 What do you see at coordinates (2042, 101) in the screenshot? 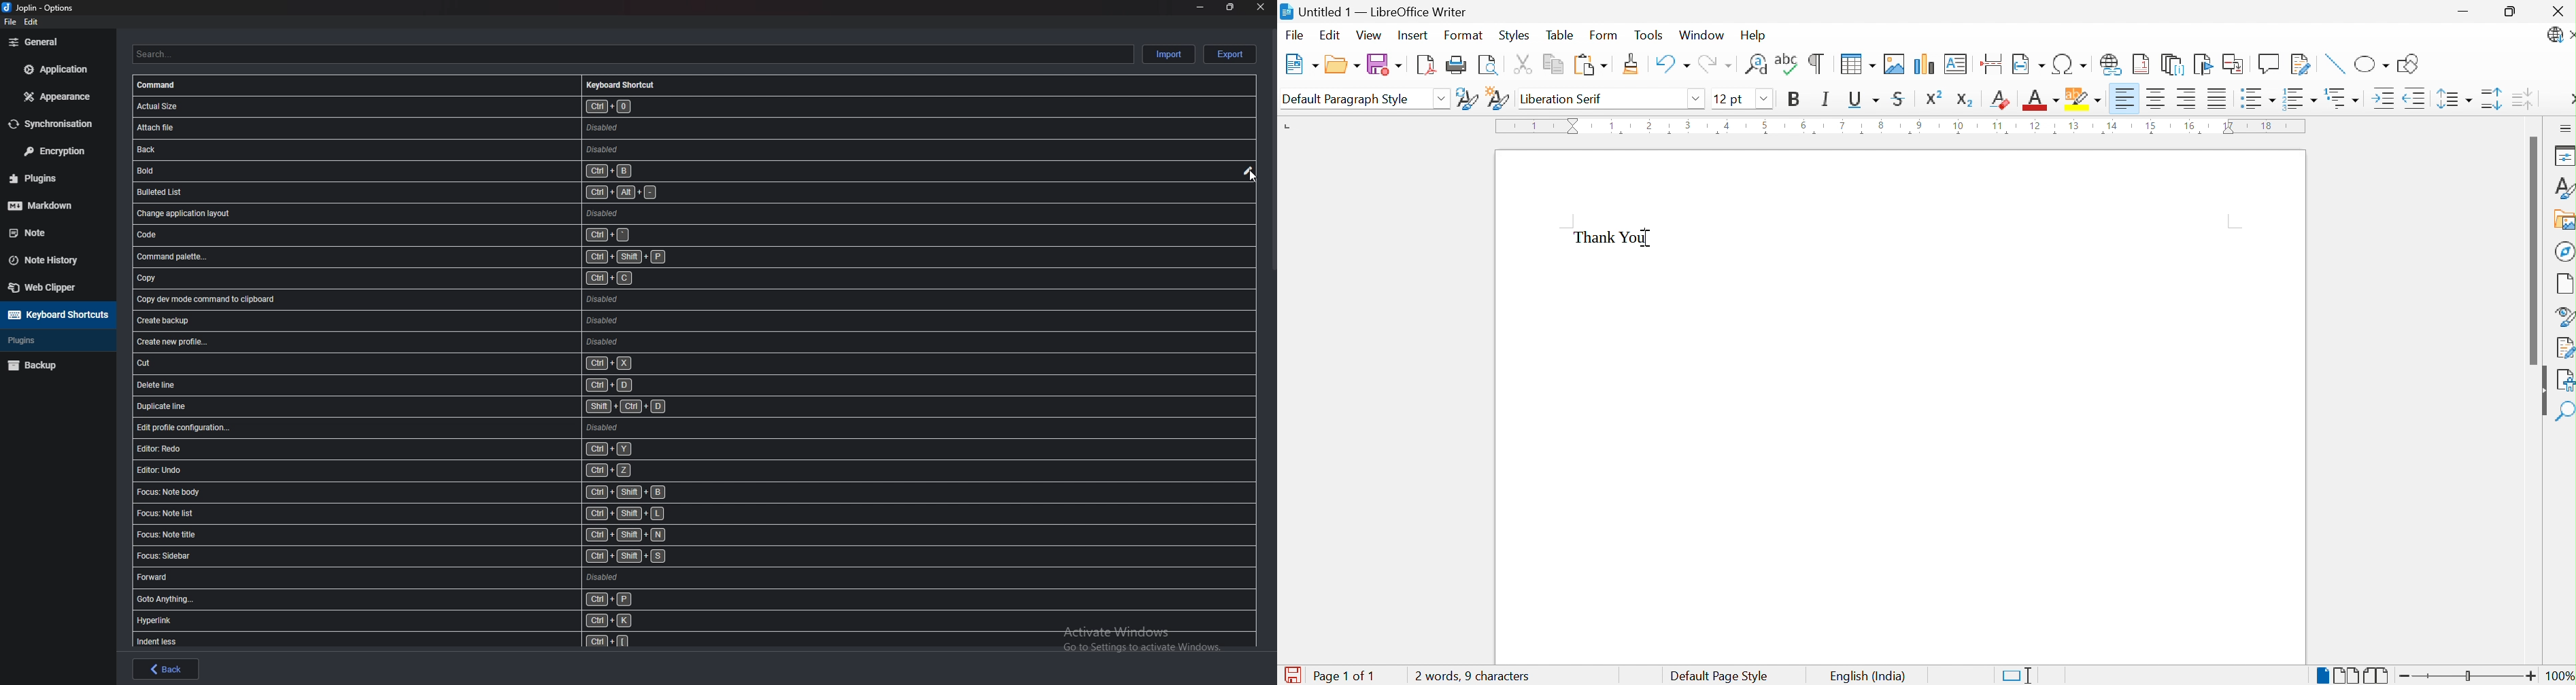
I see `Font Color` at bounding box center [2042, 101].